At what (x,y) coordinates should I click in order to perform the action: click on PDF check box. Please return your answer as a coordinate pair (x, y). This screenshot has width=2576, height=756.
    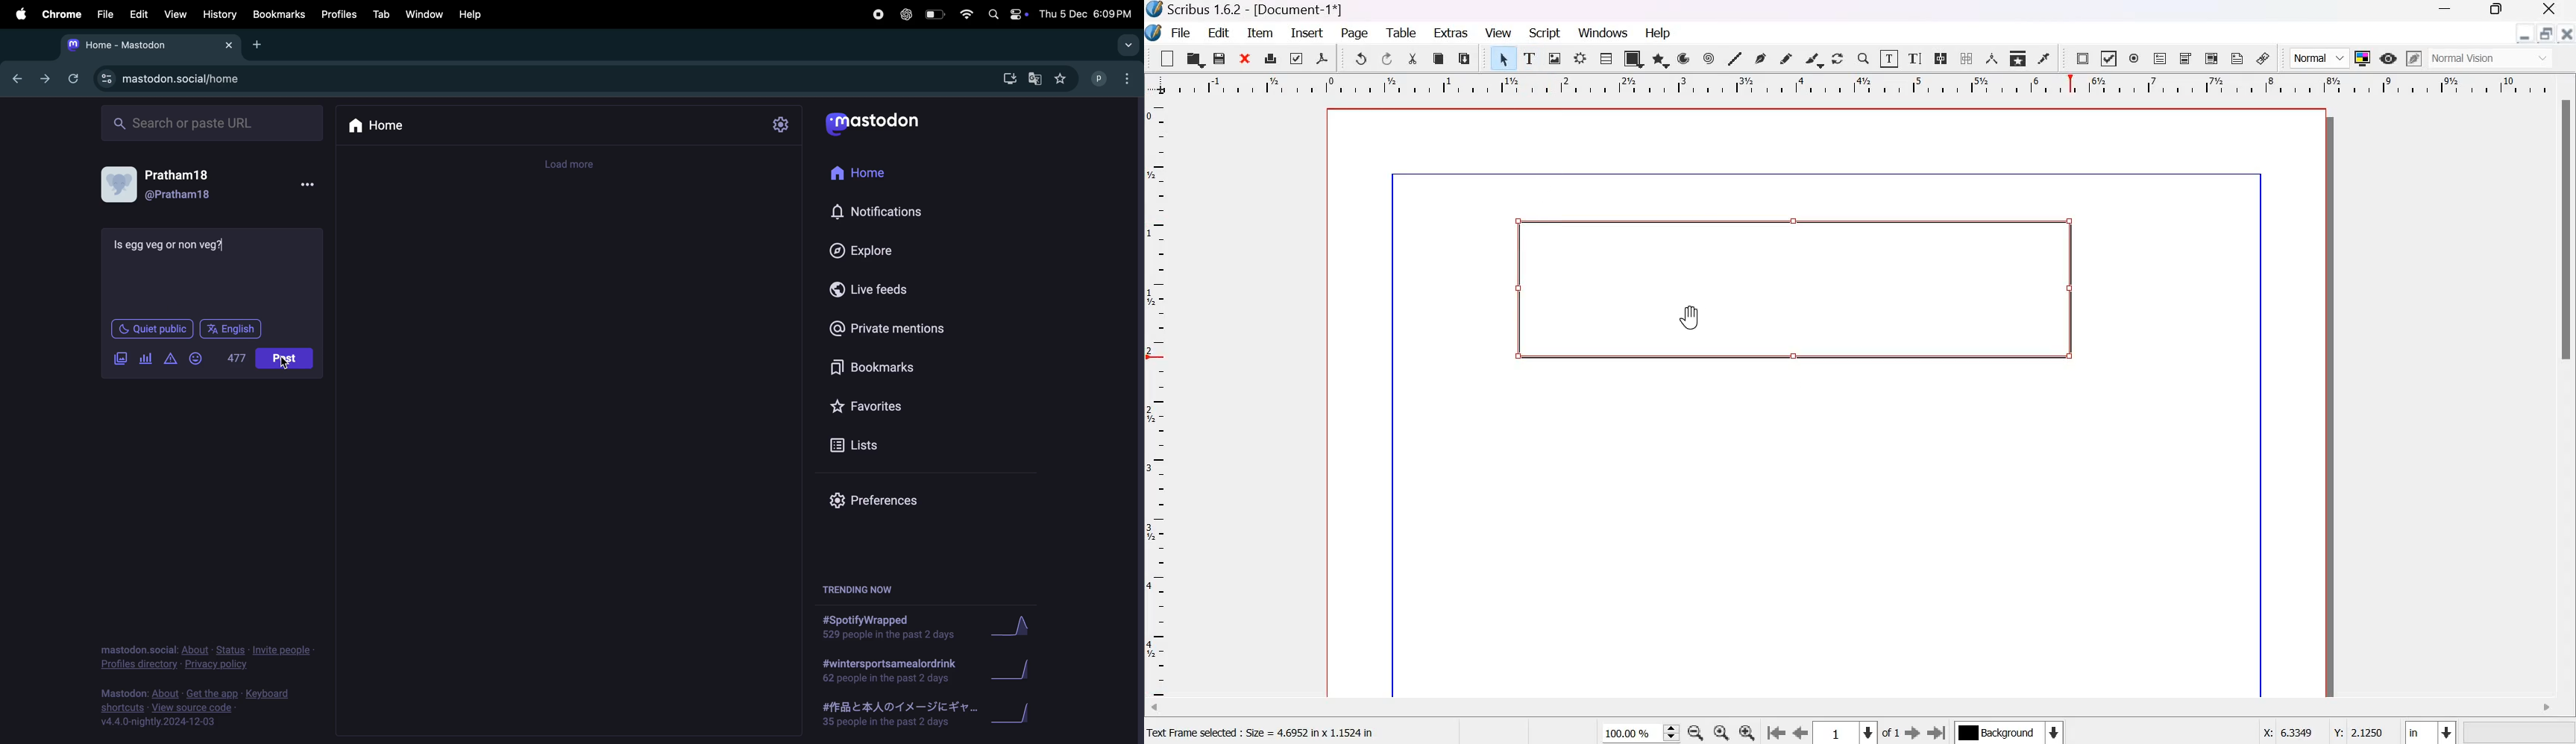
    Looking at the image, I should click on (2108, 59).